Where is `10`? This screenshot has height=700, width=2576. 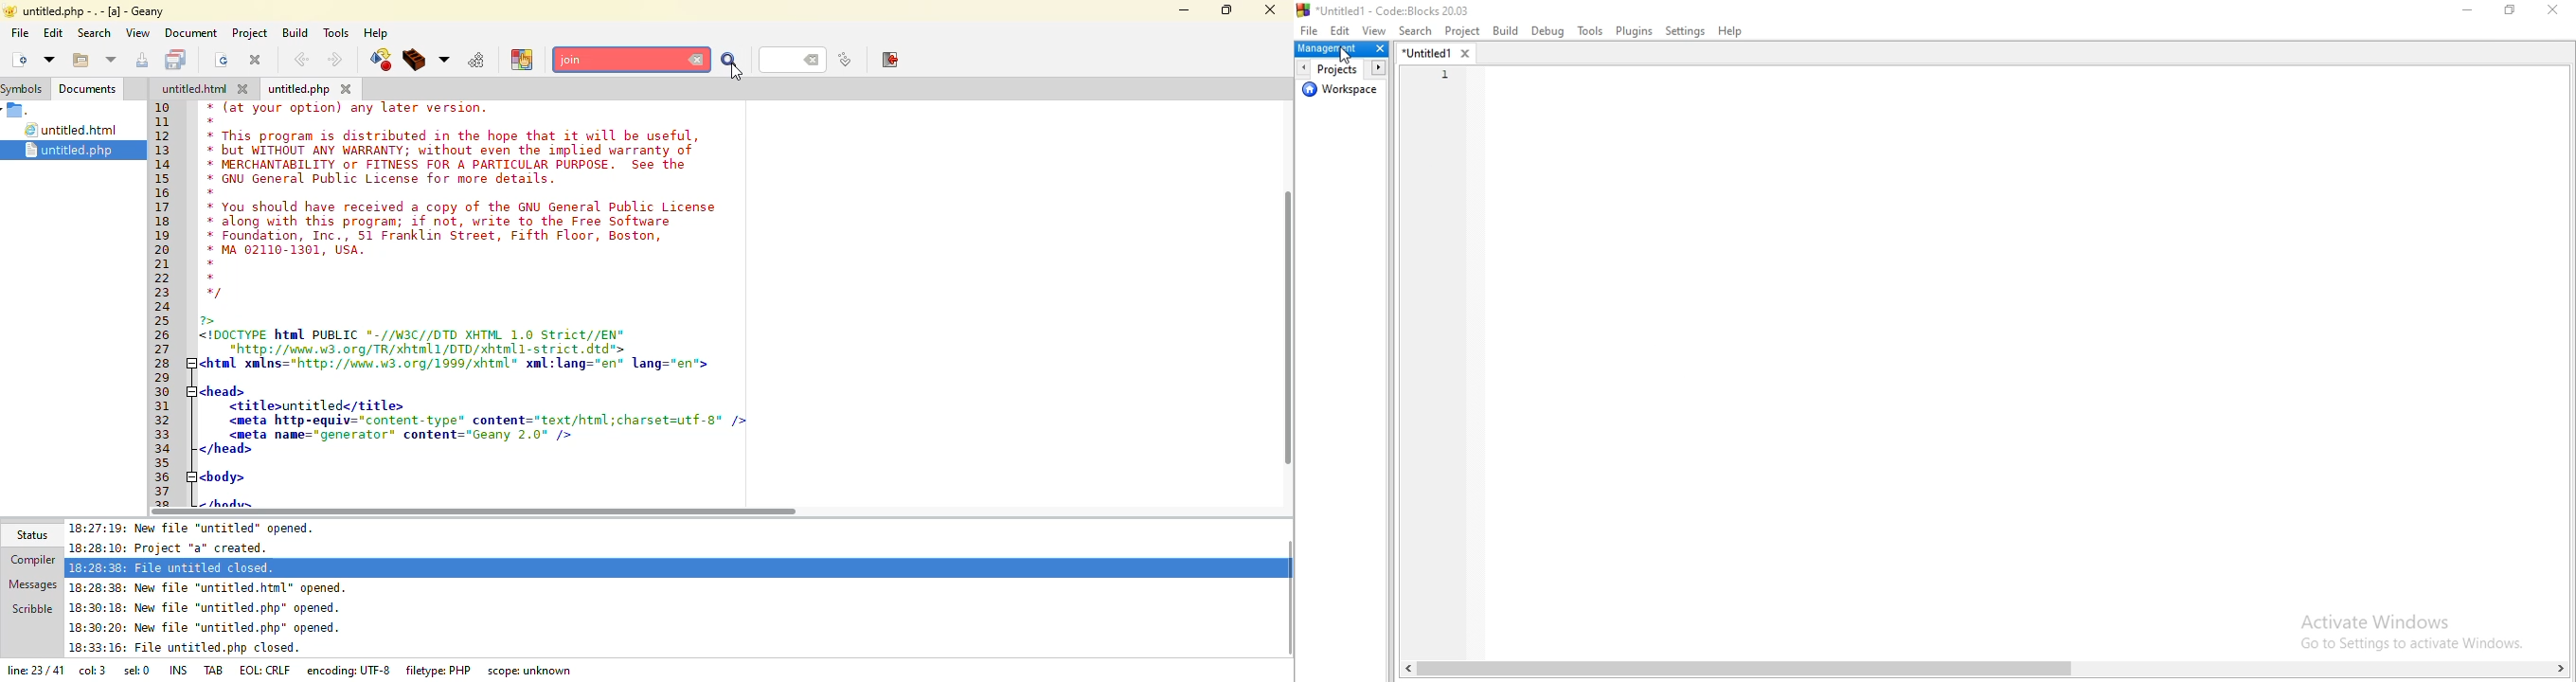 10 is located at coordinates (163, 107).